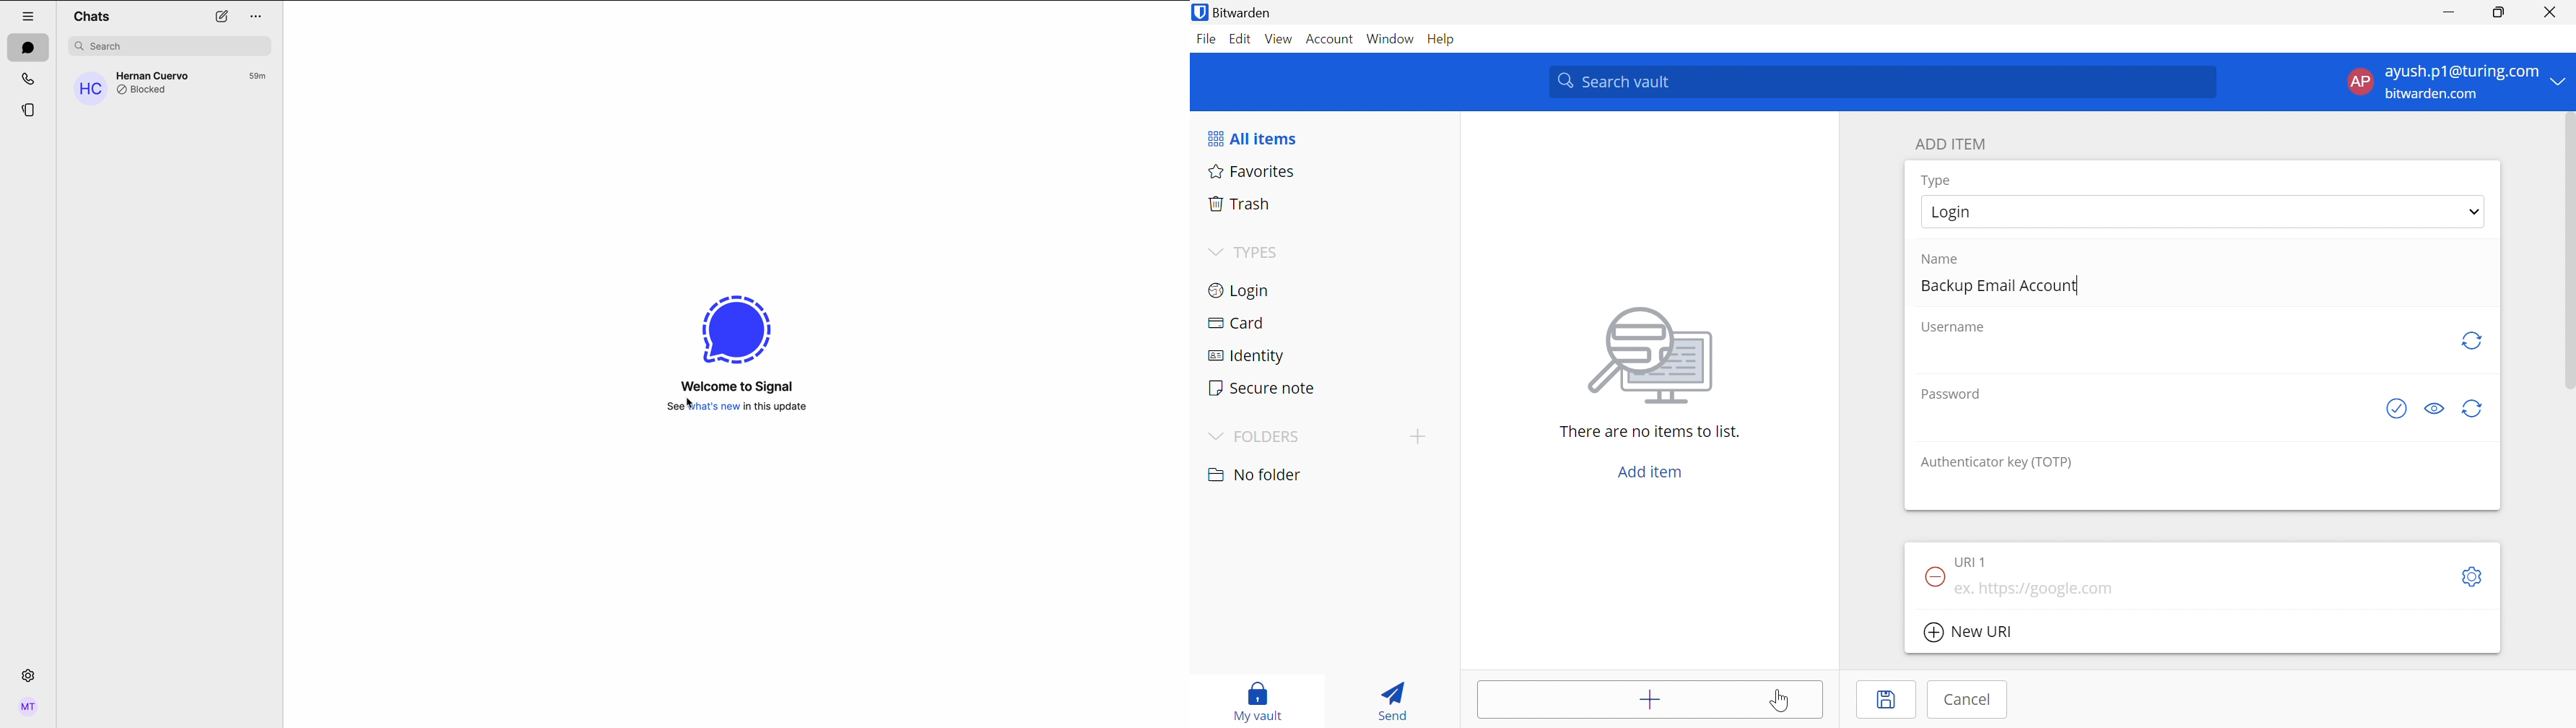 This screenshot has height=728, width=2576. What do you see at coordinates (171, 46) in the screenshot?
I see `search bar` at bounding box center [171, 46].